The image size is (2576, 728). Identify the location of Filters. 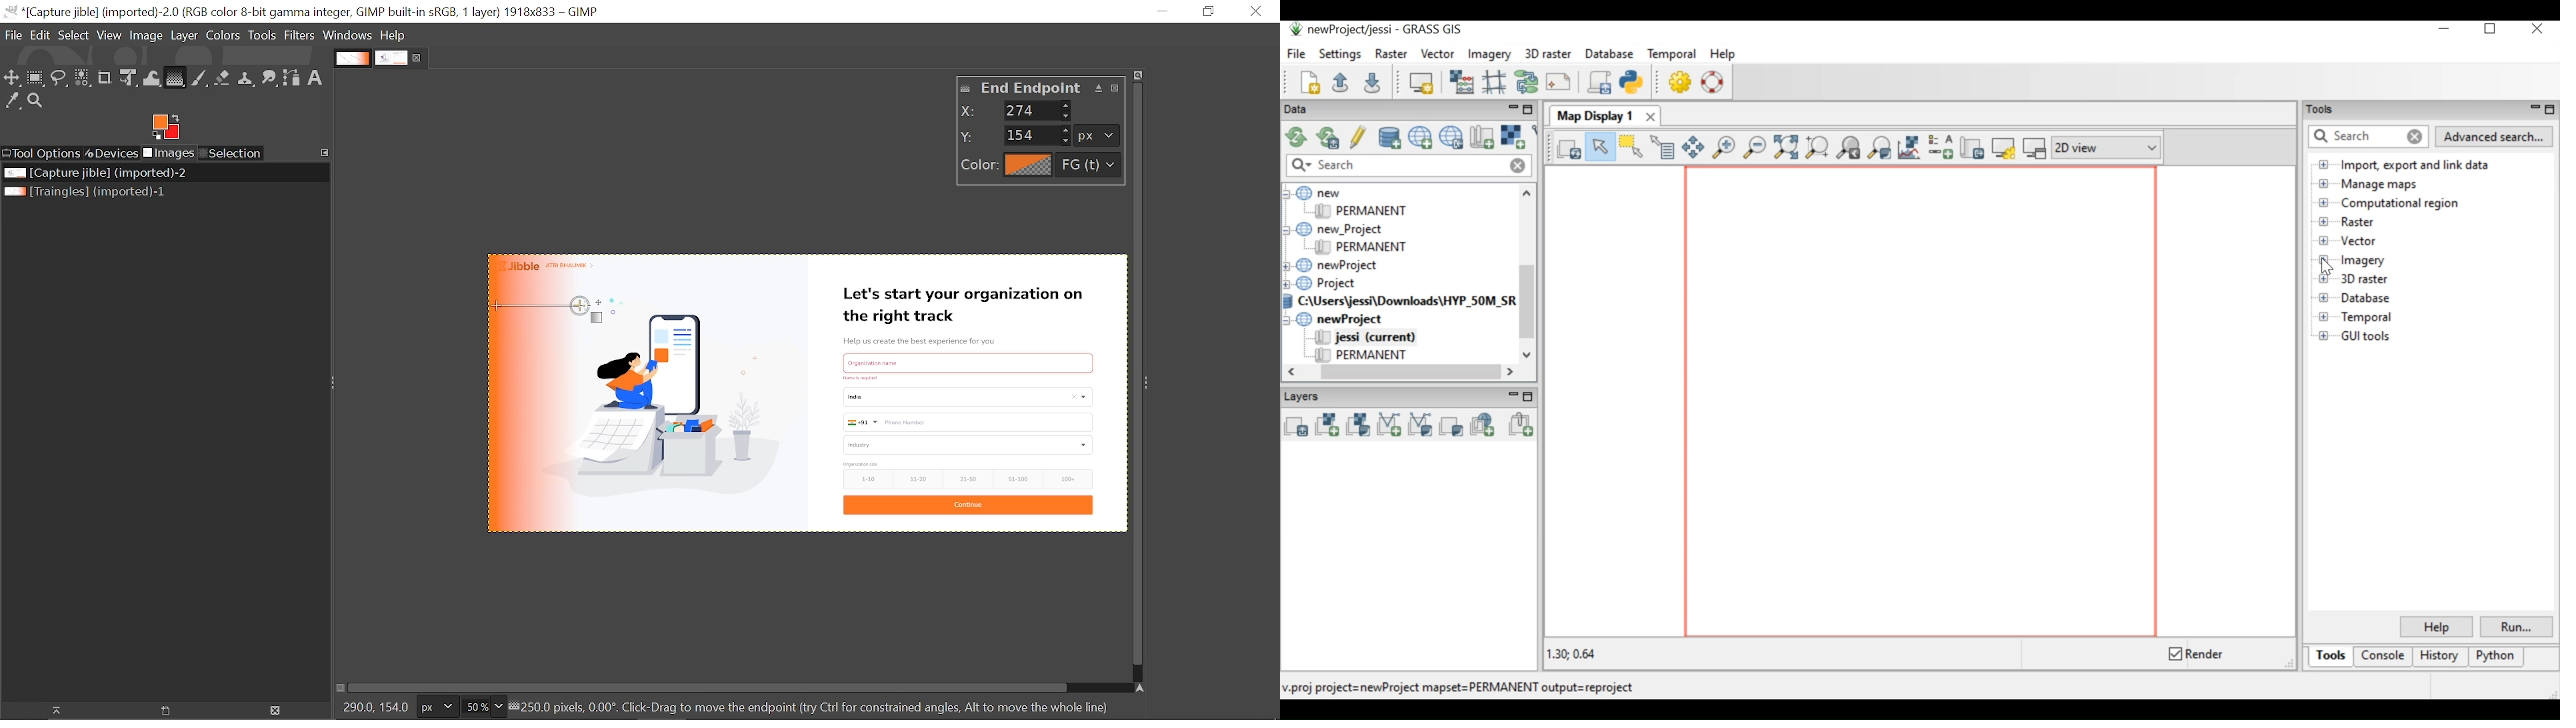
(302, 35).